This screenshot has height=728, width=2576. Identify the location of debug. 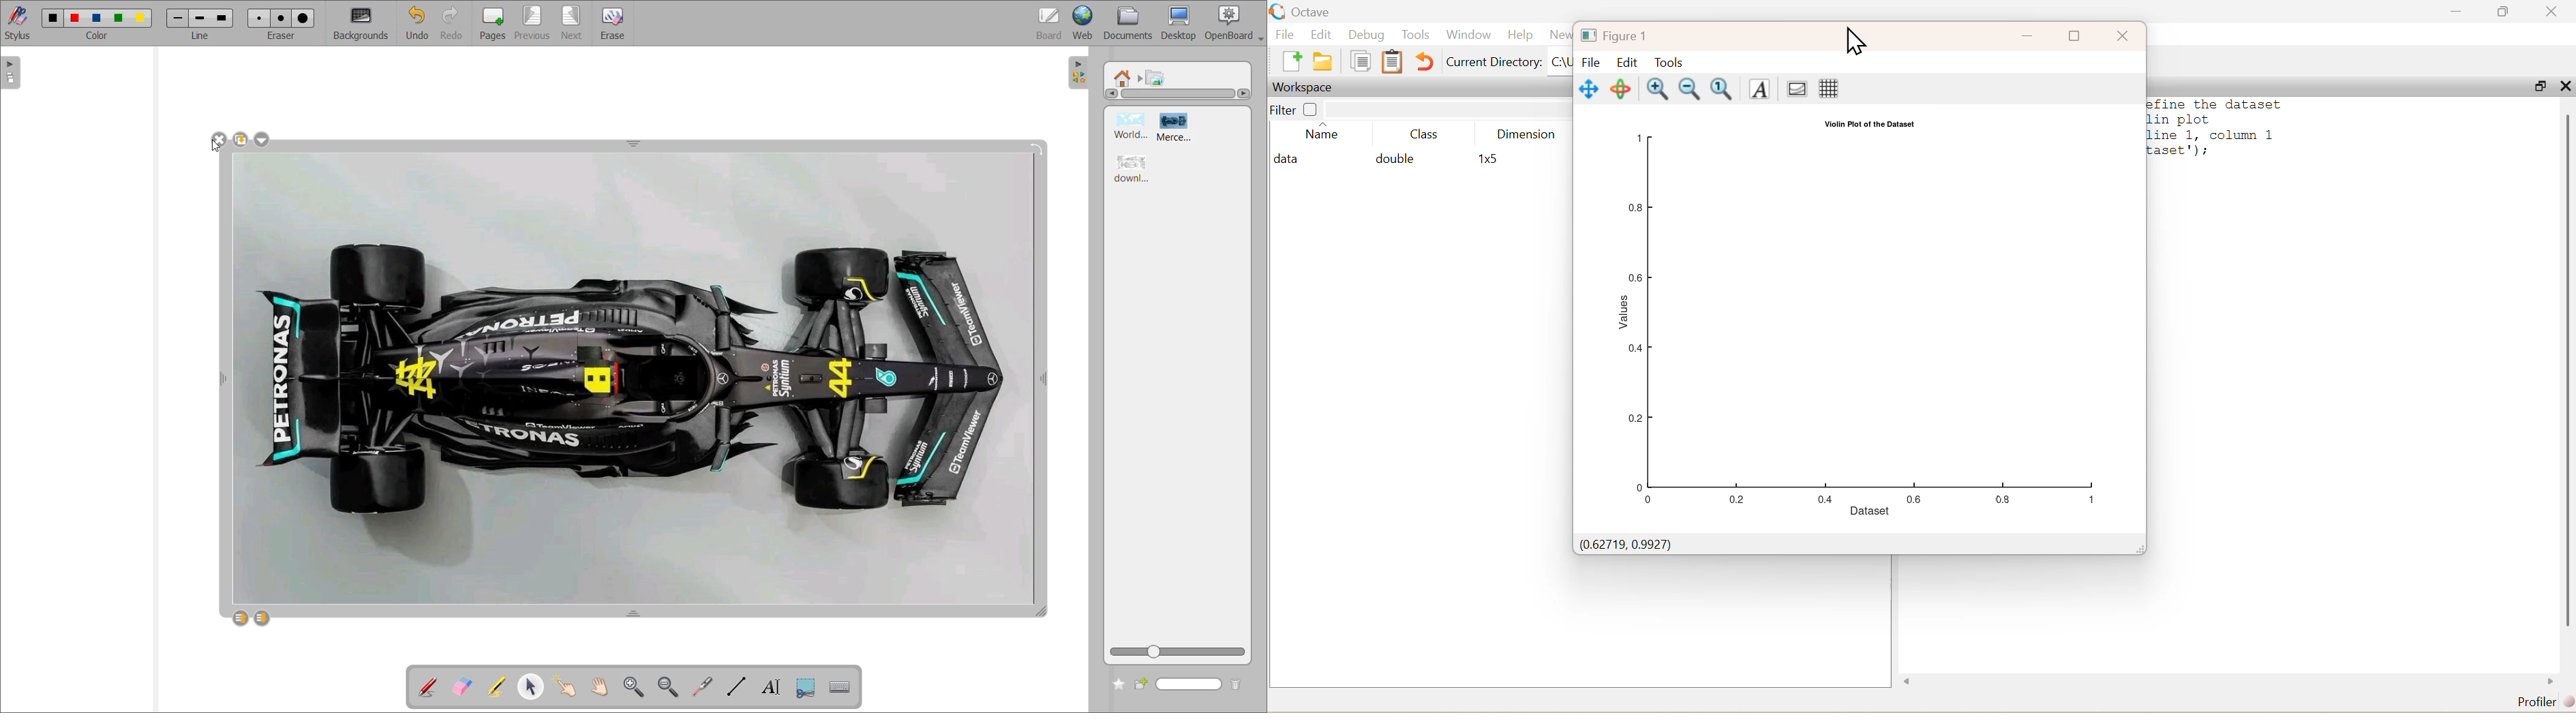
(1367, 35).